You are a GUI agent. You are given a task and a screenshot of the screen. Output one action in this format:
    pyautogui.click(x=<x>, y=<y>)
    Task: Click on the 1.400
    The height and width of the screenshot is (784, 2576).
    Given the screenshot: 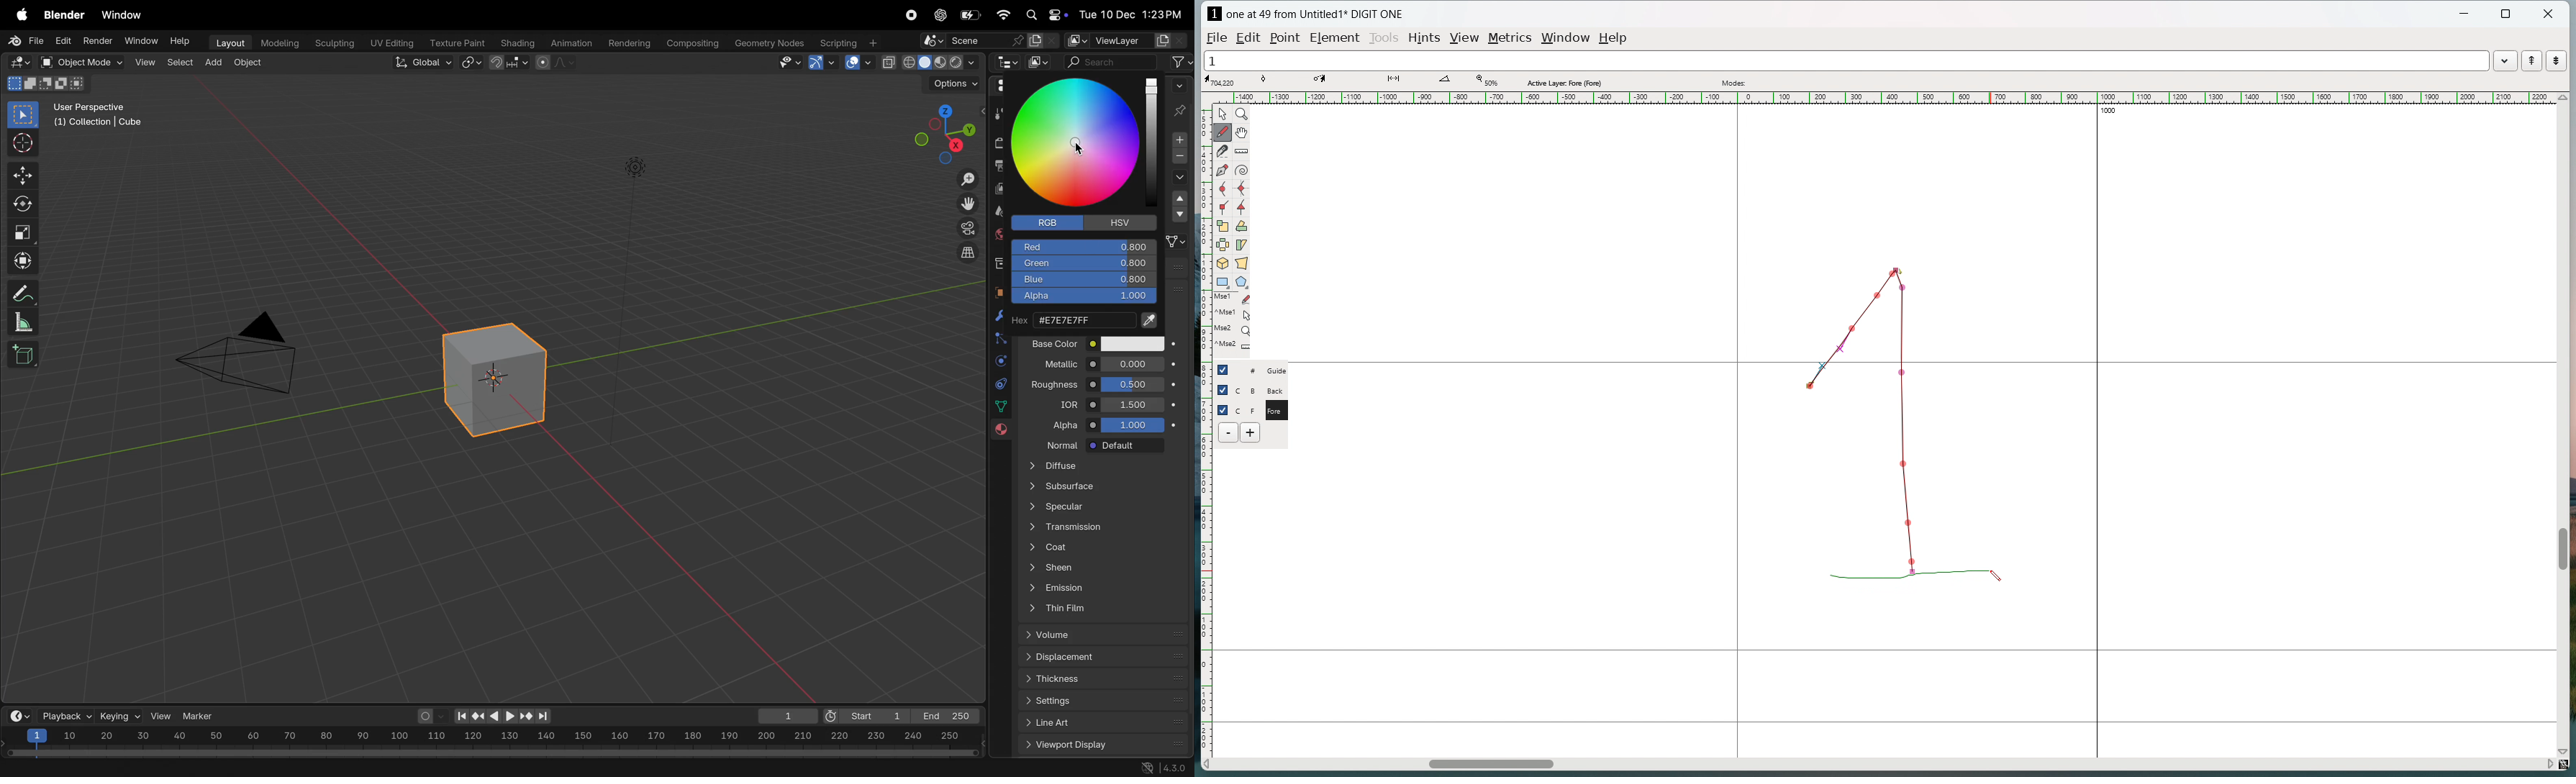 What is the action you would take?
    pyautogui.click(x=1136, y=404)
    